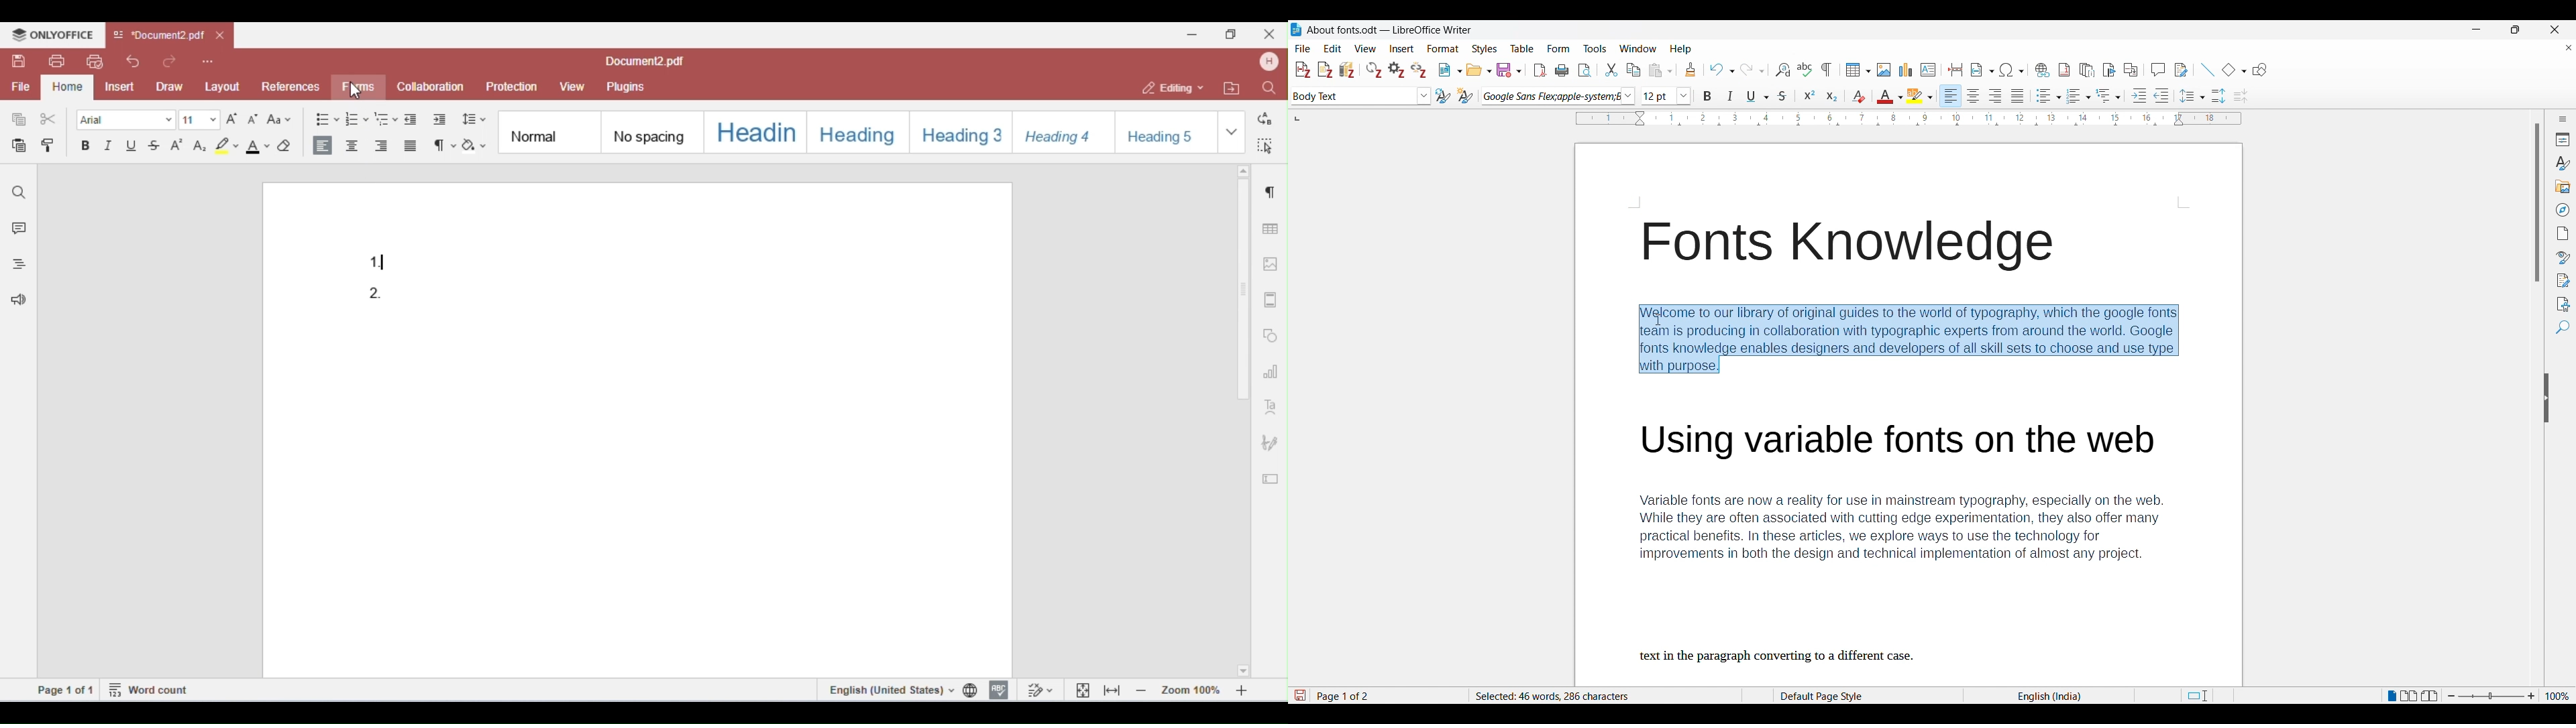 Image resolution: width=2576 pixels, height=728 pixels. What do you see at coordinates (1832, 96) in the screenshot?
I see `Subscript` at bounding box center [1832, 96].